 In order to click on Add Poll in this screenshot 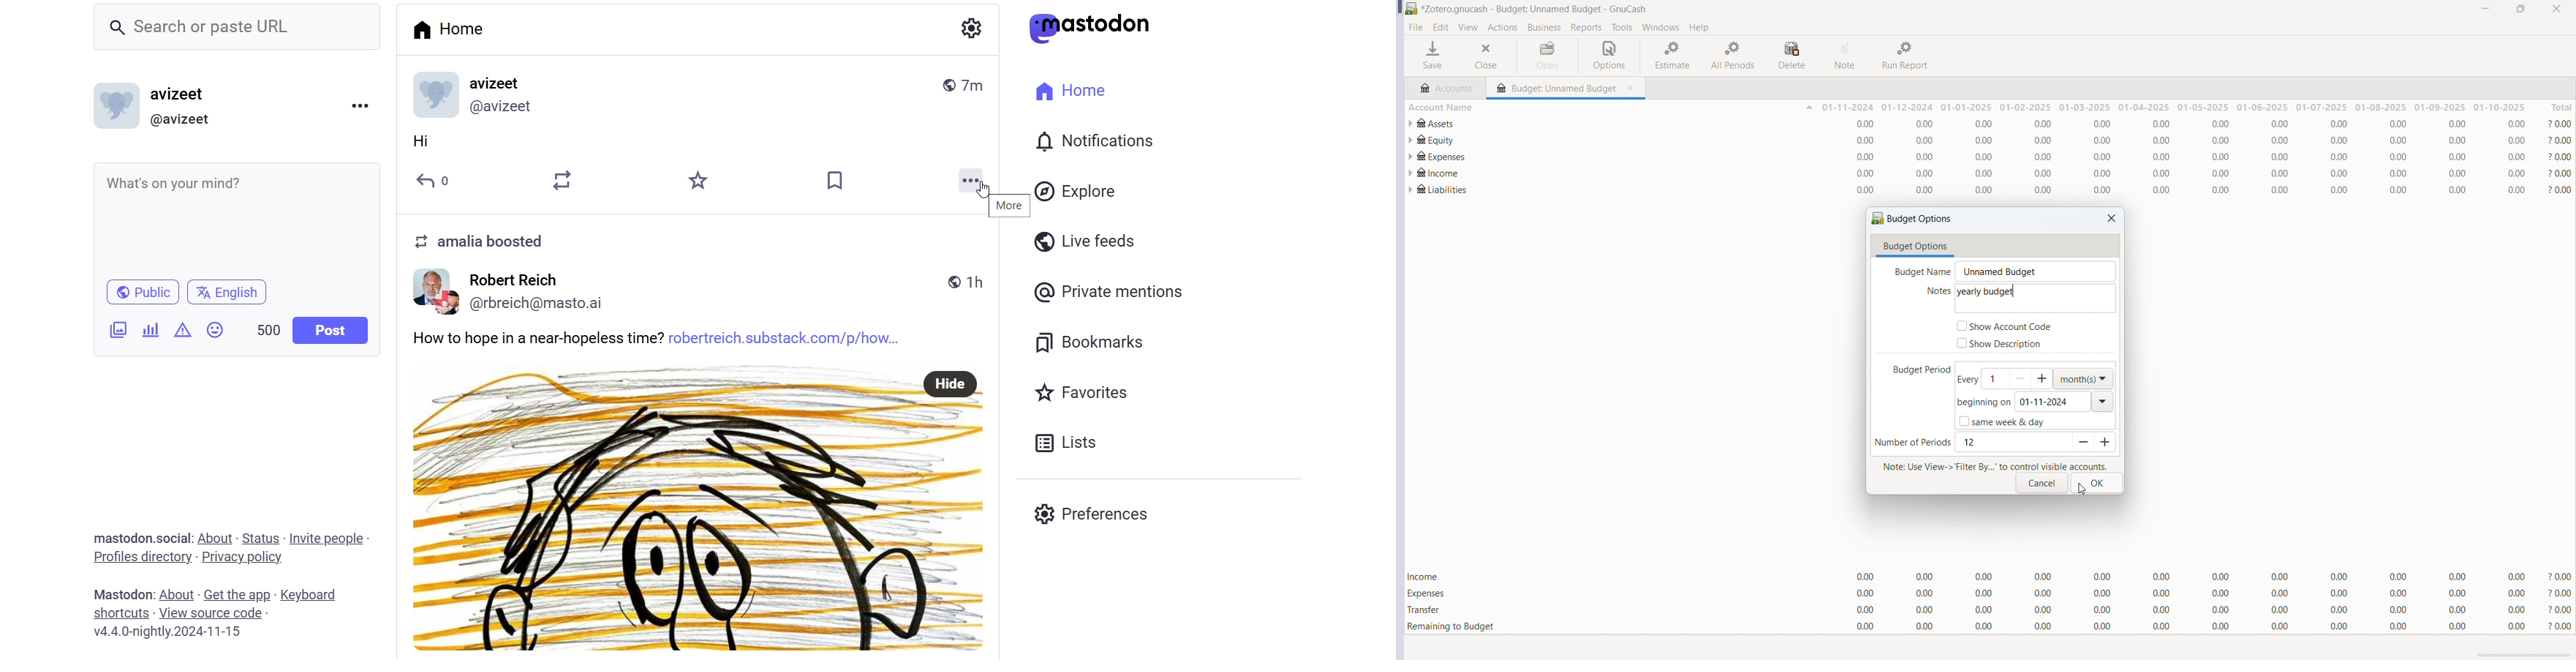, I will do `click(148, 328)`.